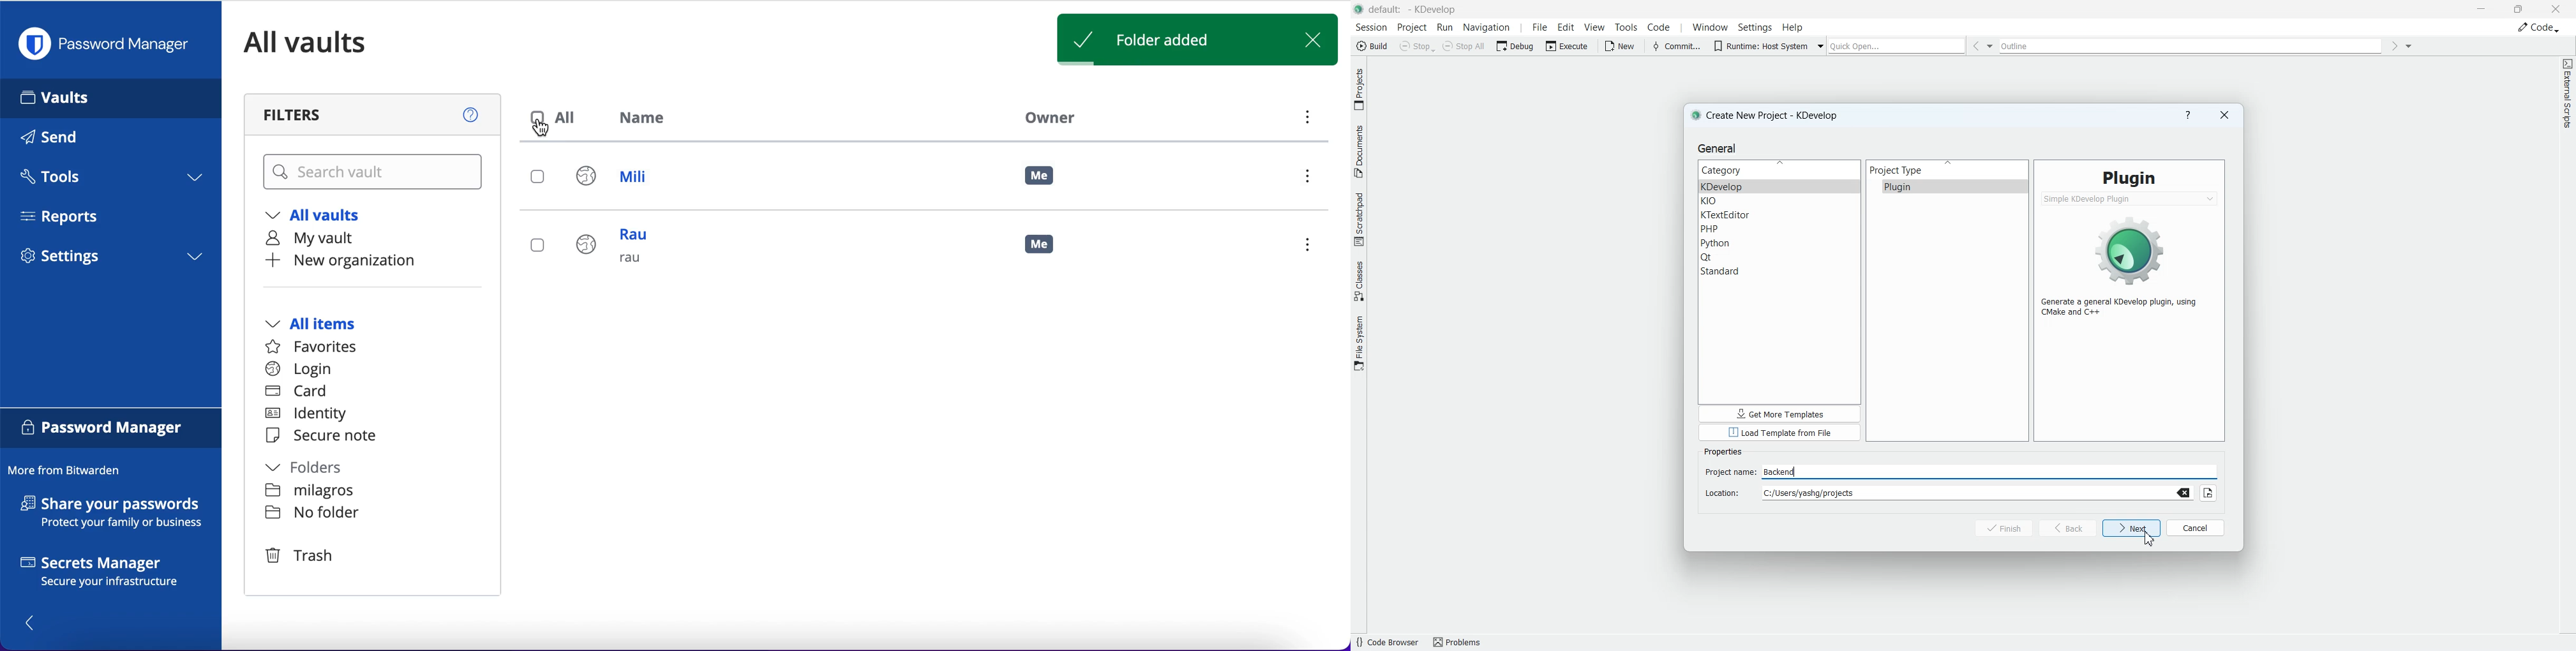 This screenshot has width=2576, height=672. I want to click on search vault, so click(375, 173).